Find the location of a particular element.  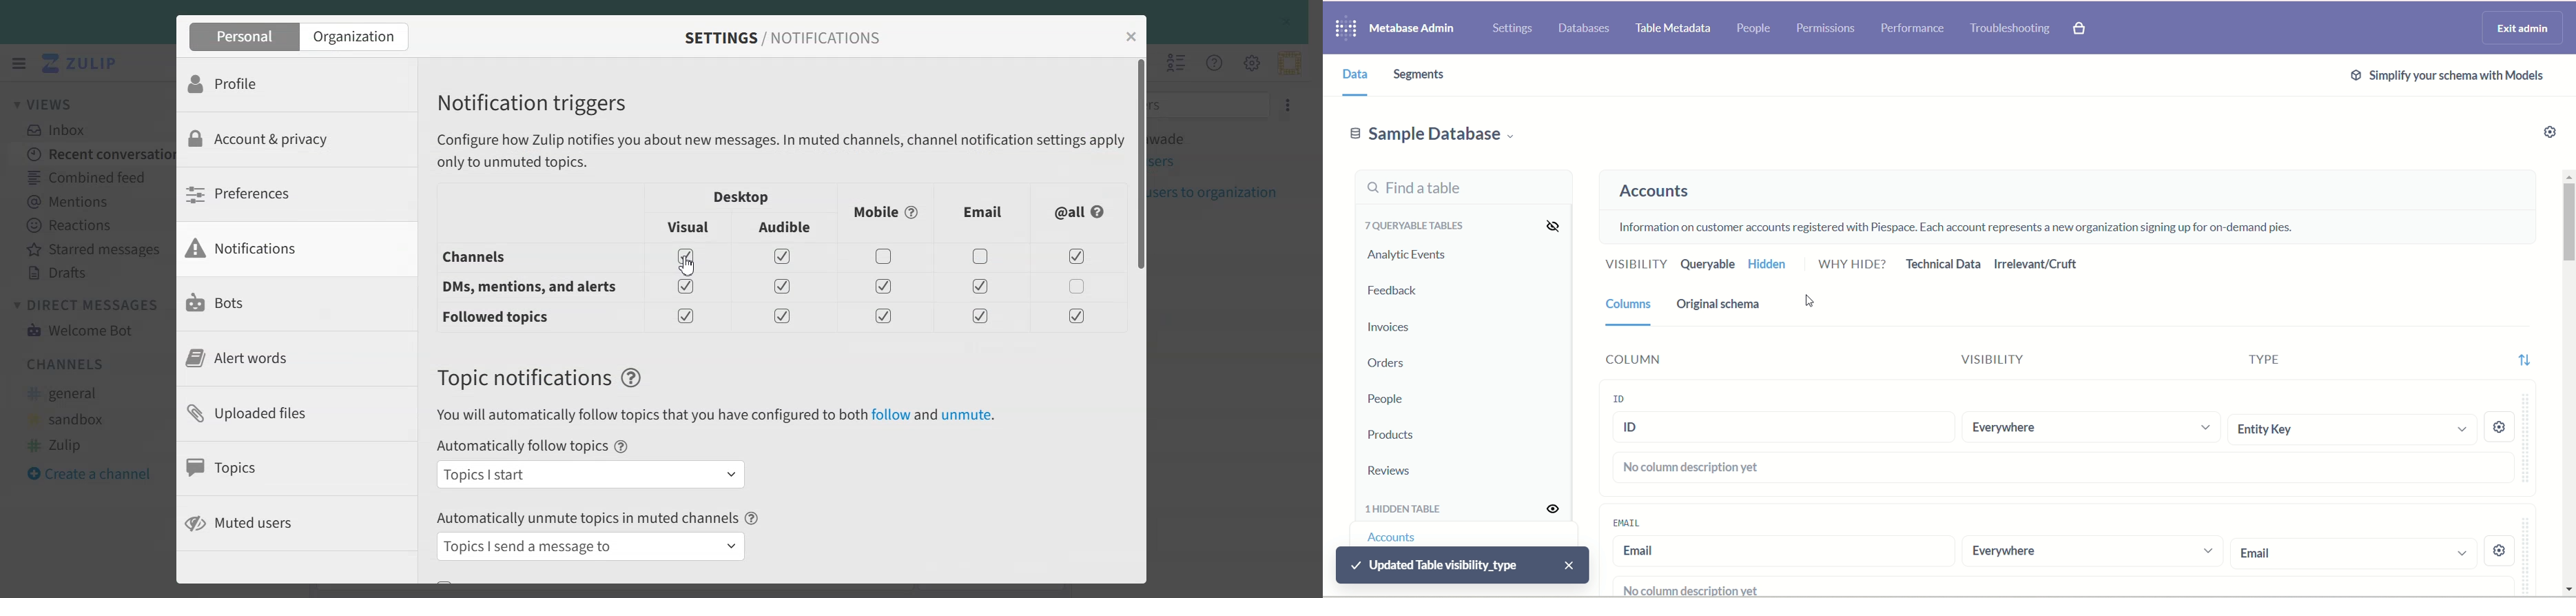

#Zulip is located at coordinates (67, 444).